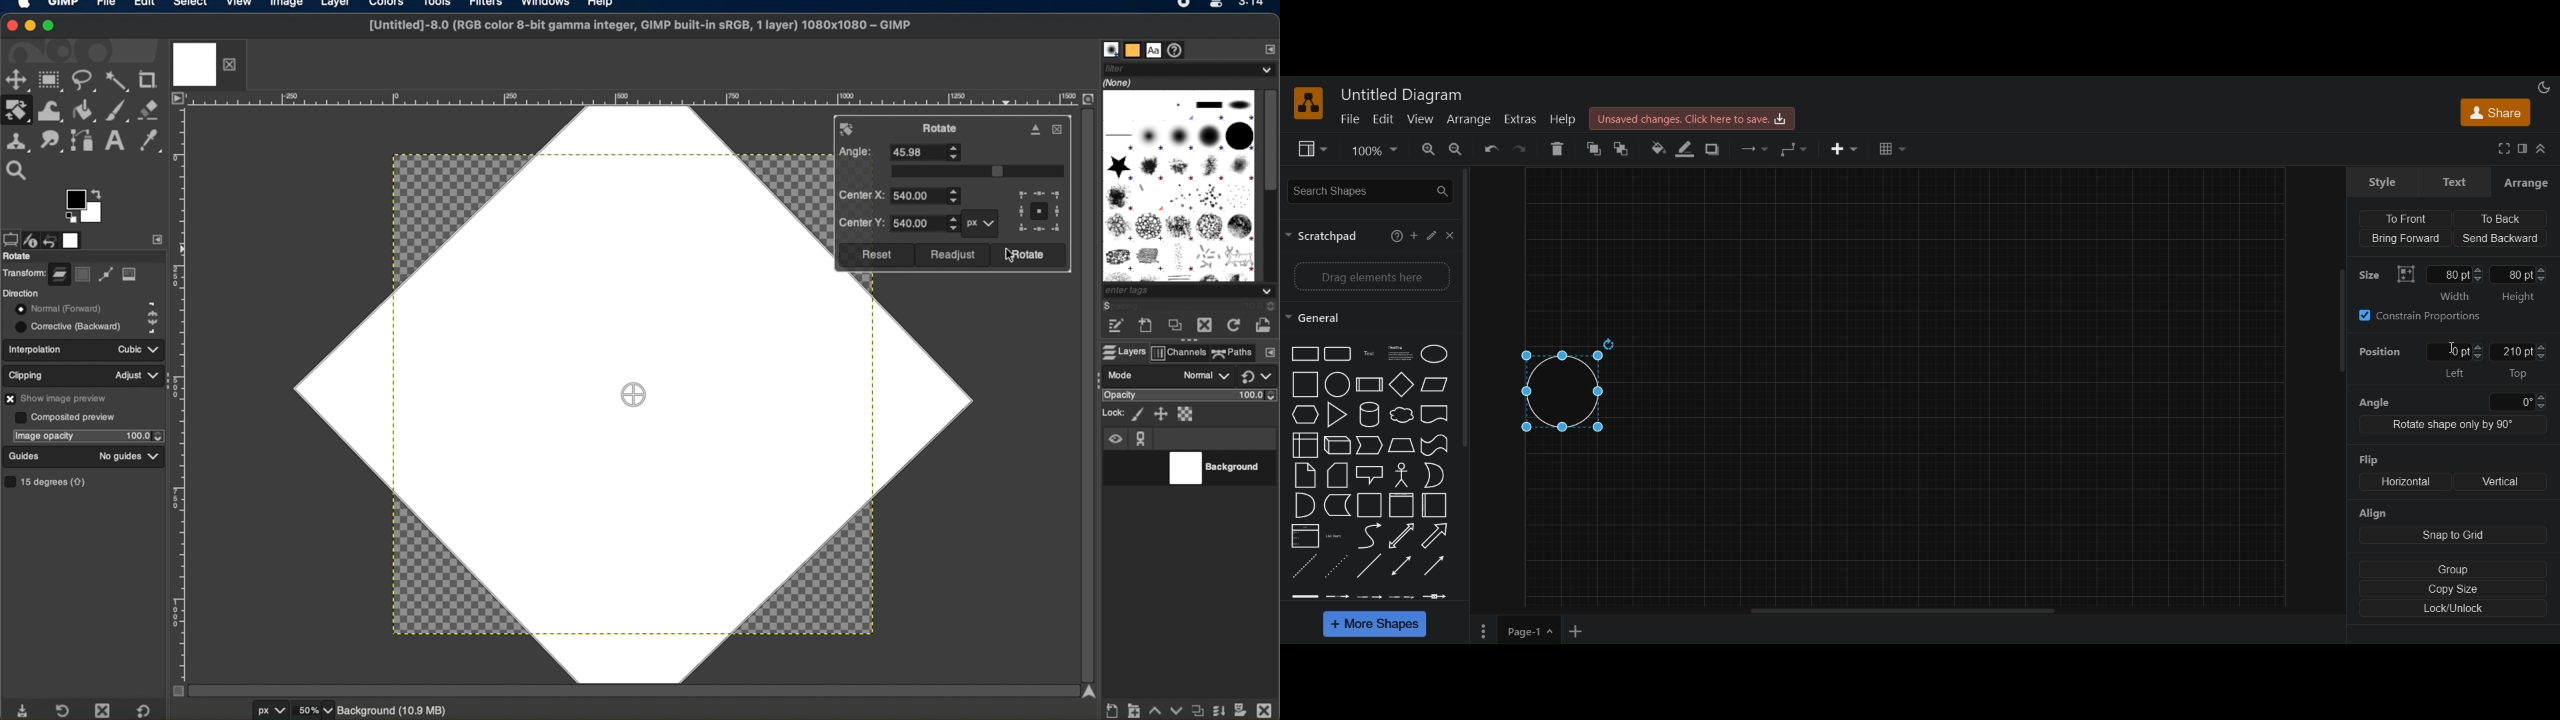 The height and width of the screenshot is (728, 2576). Describe the element at coordinates (1367, 596) in the screenshot. I see `dashed` at that location.